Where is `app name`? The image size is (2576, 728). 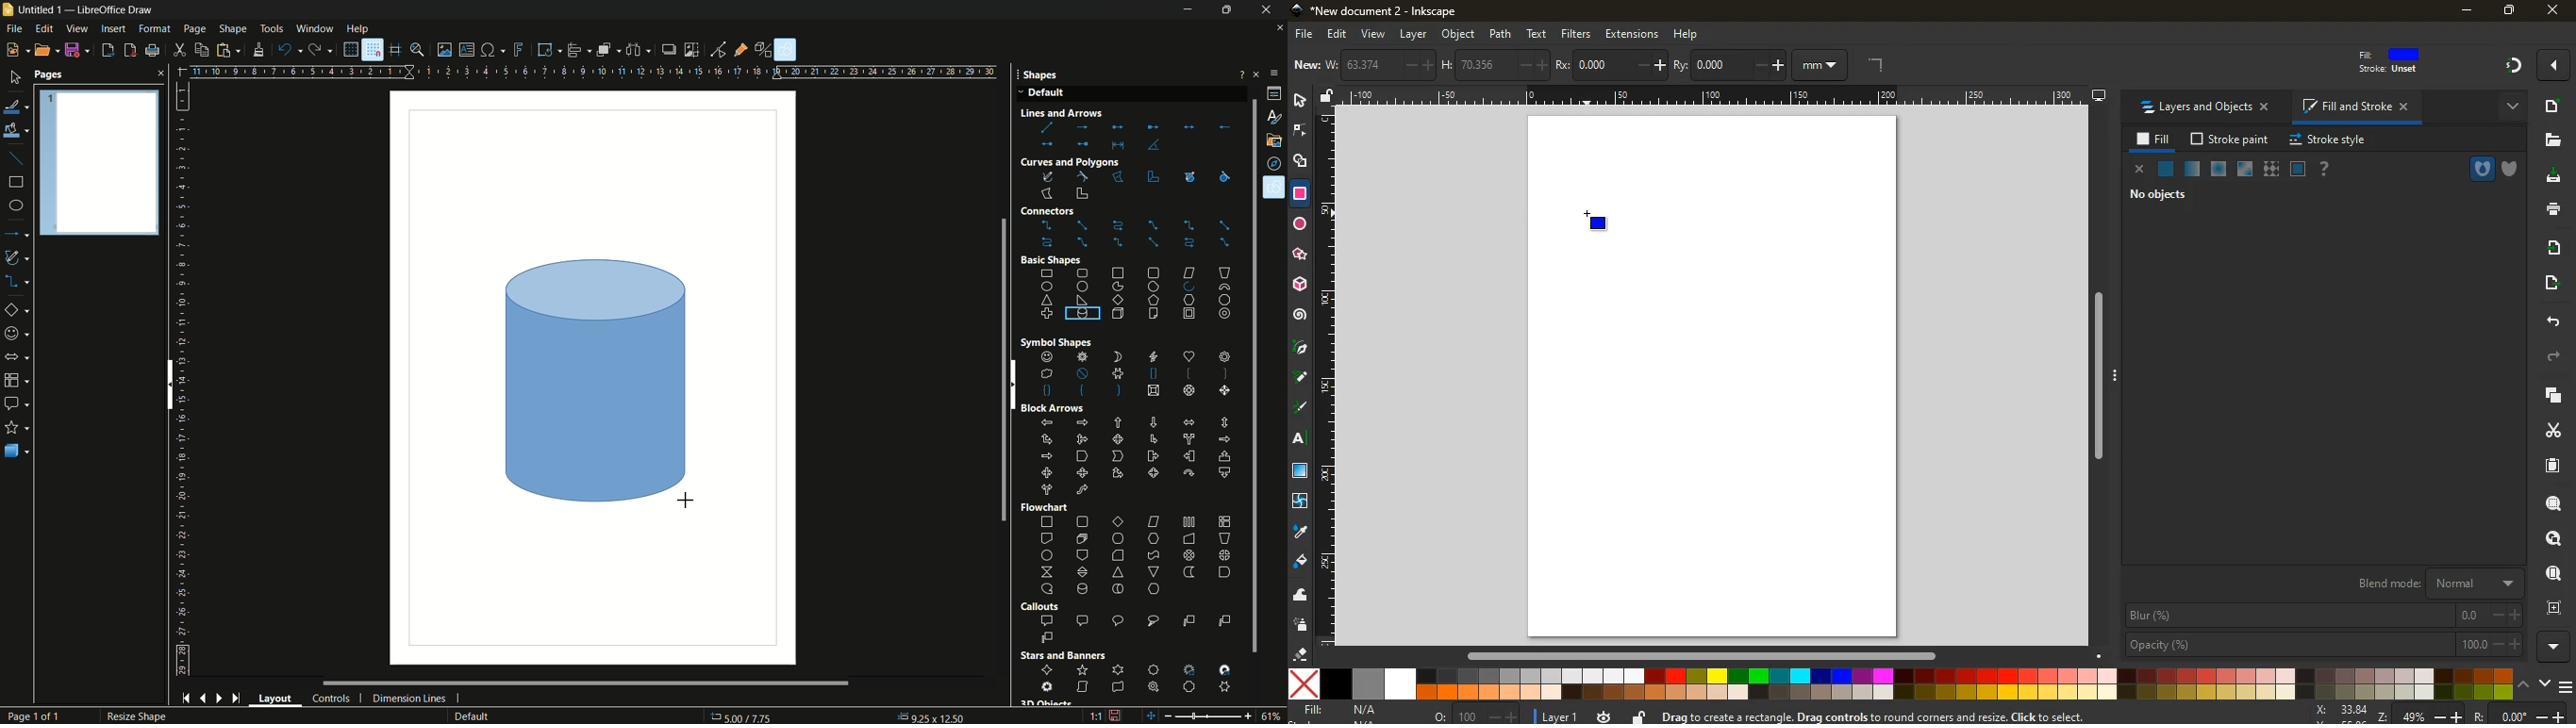 app name is located at coordinates (114, 9).